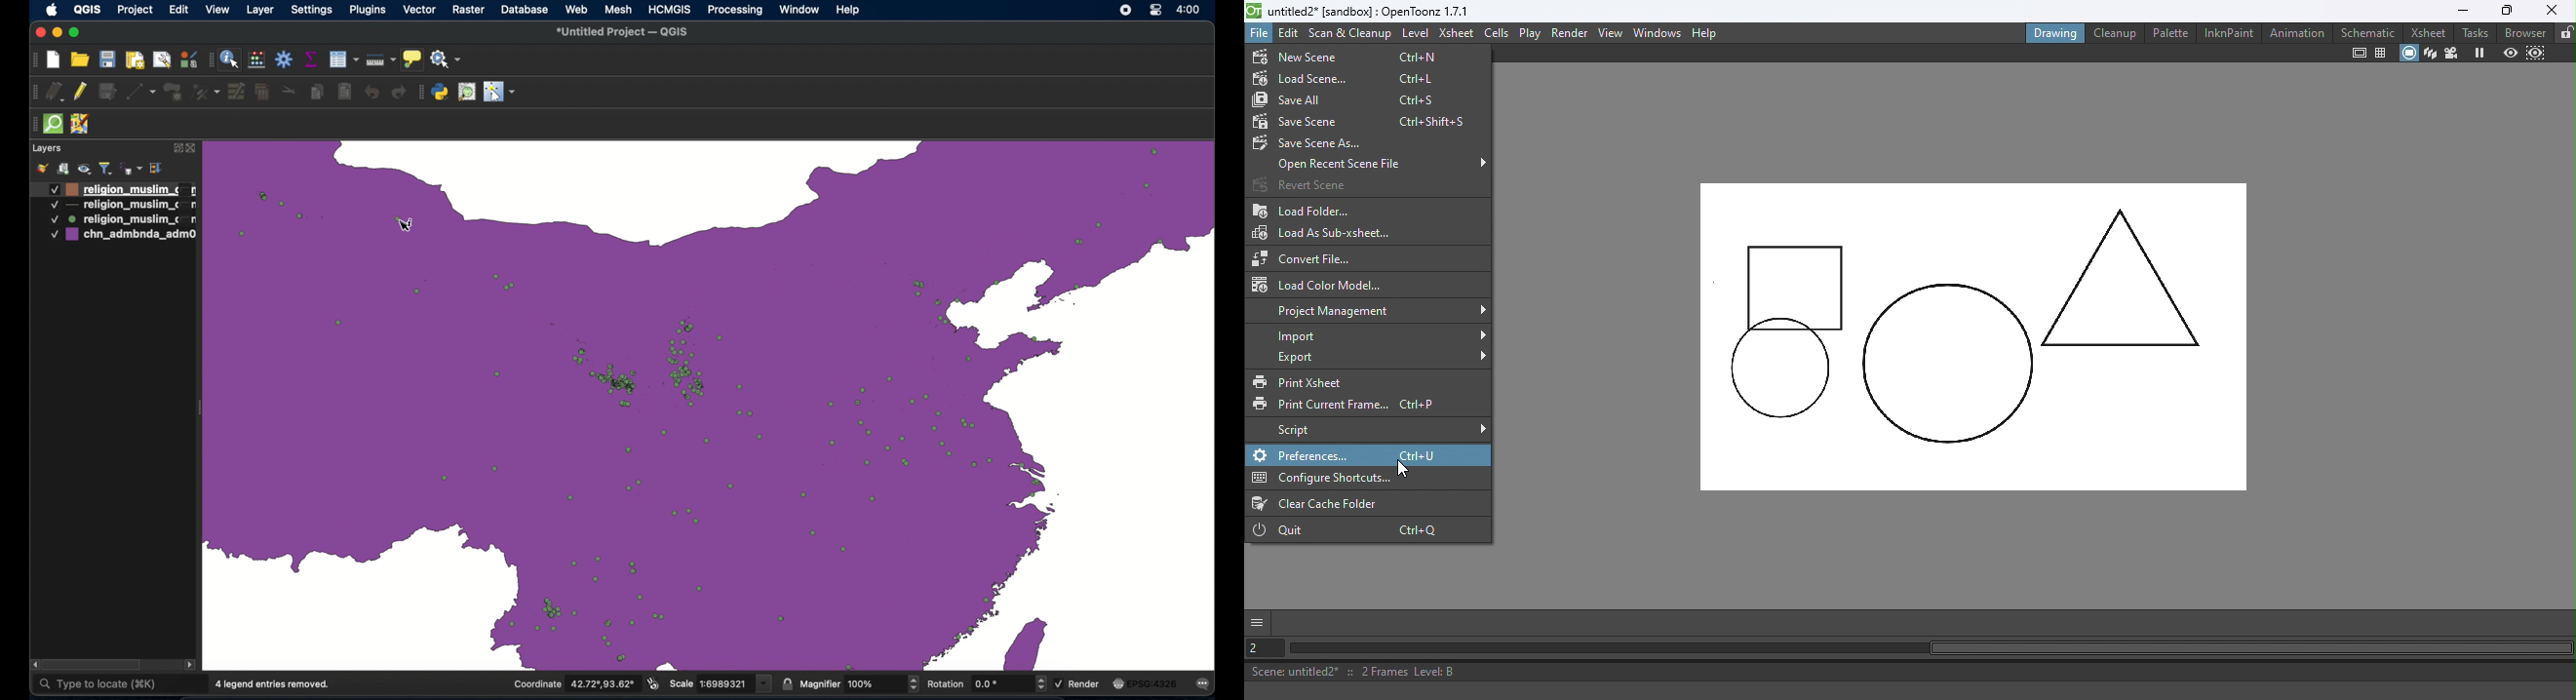 Image resolution: width=2576 pixels, height=700 pixels. I want to click on database, so click(525, 9).